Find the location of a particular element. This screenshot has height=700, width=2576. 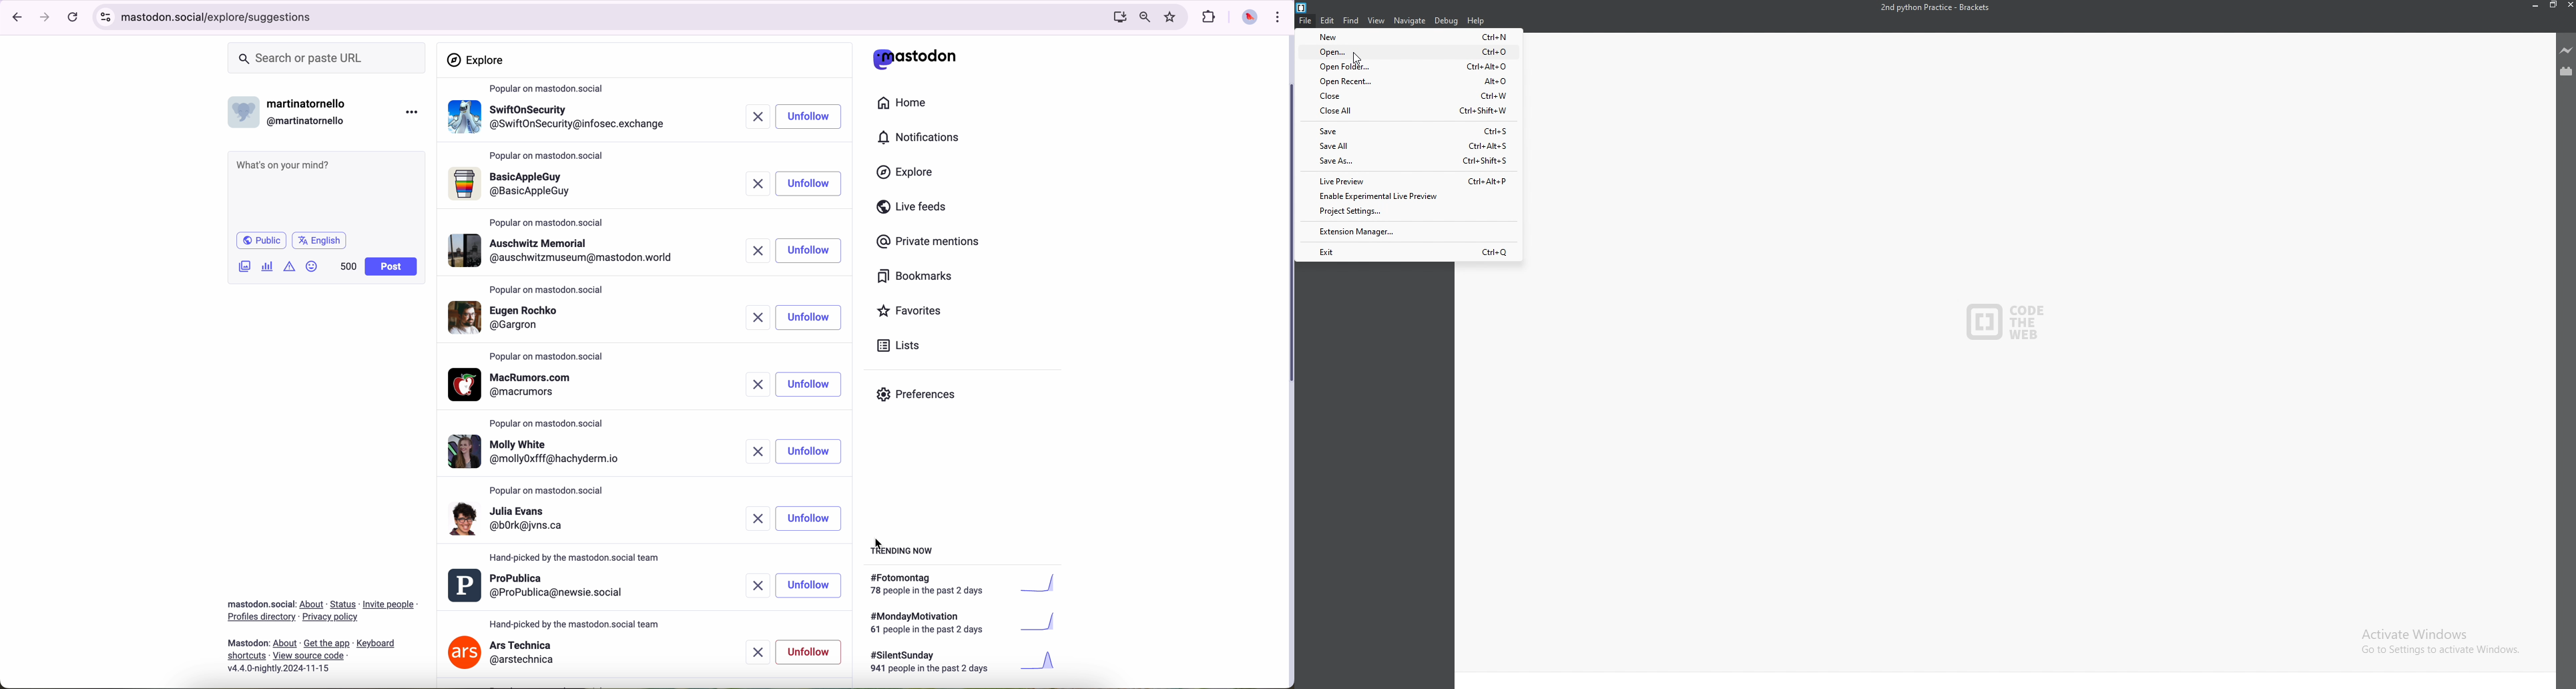

#fotomontag is located at coordinates (970, 585).